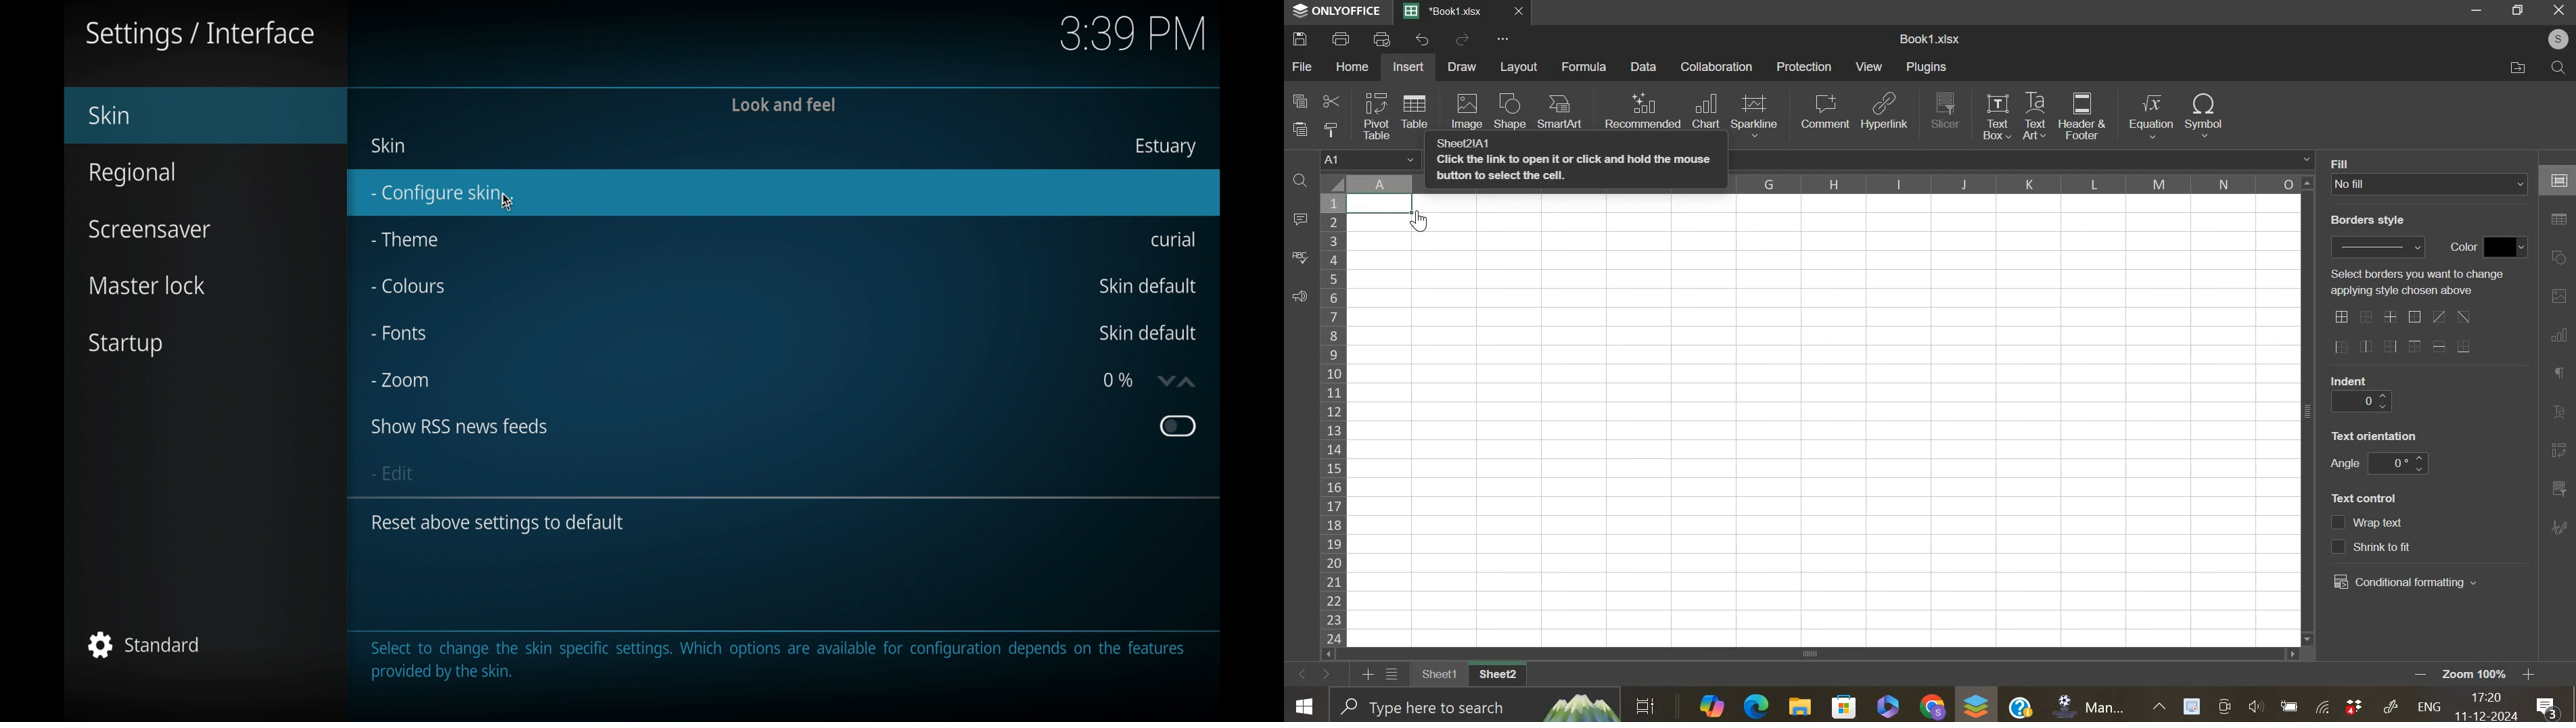  What do you see at coordinates (1151, 285) in the screenshot?
I see `skin default` at bounding box center [1151, 285].